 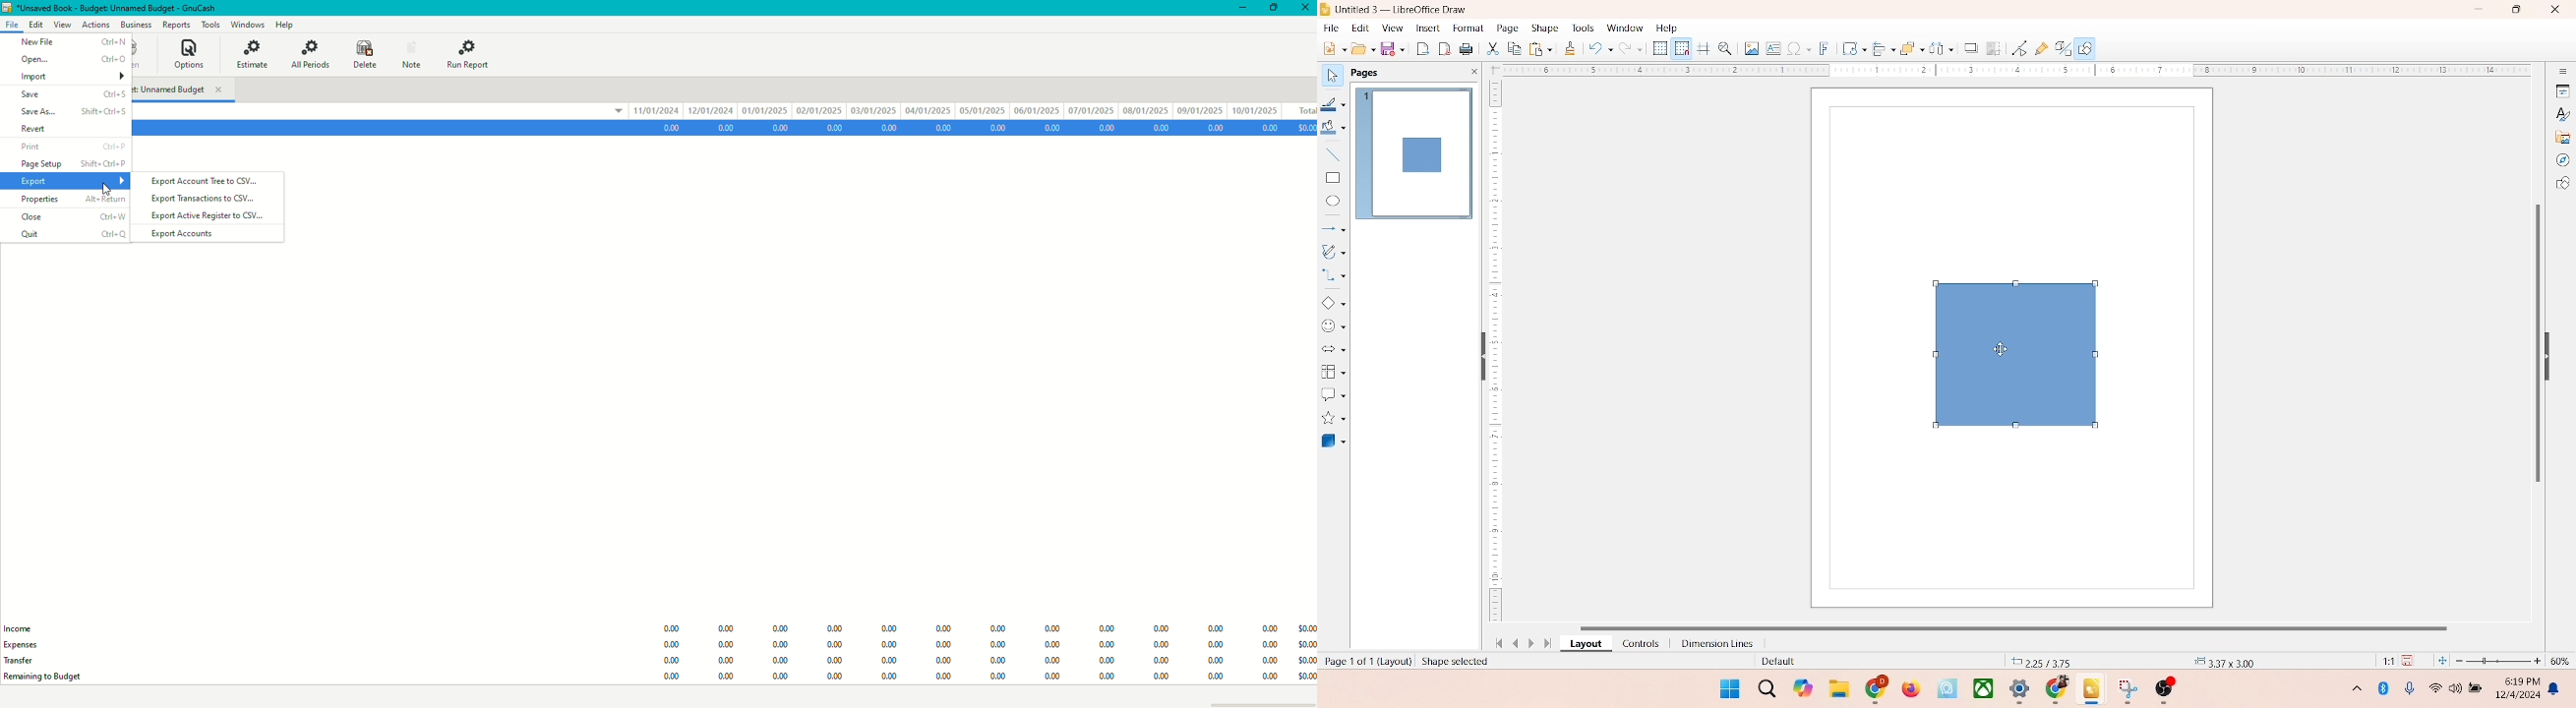 What do you see at coordinates (1470, 72) in the screenshot?
I see `close` at bounding box center [1470, 72].